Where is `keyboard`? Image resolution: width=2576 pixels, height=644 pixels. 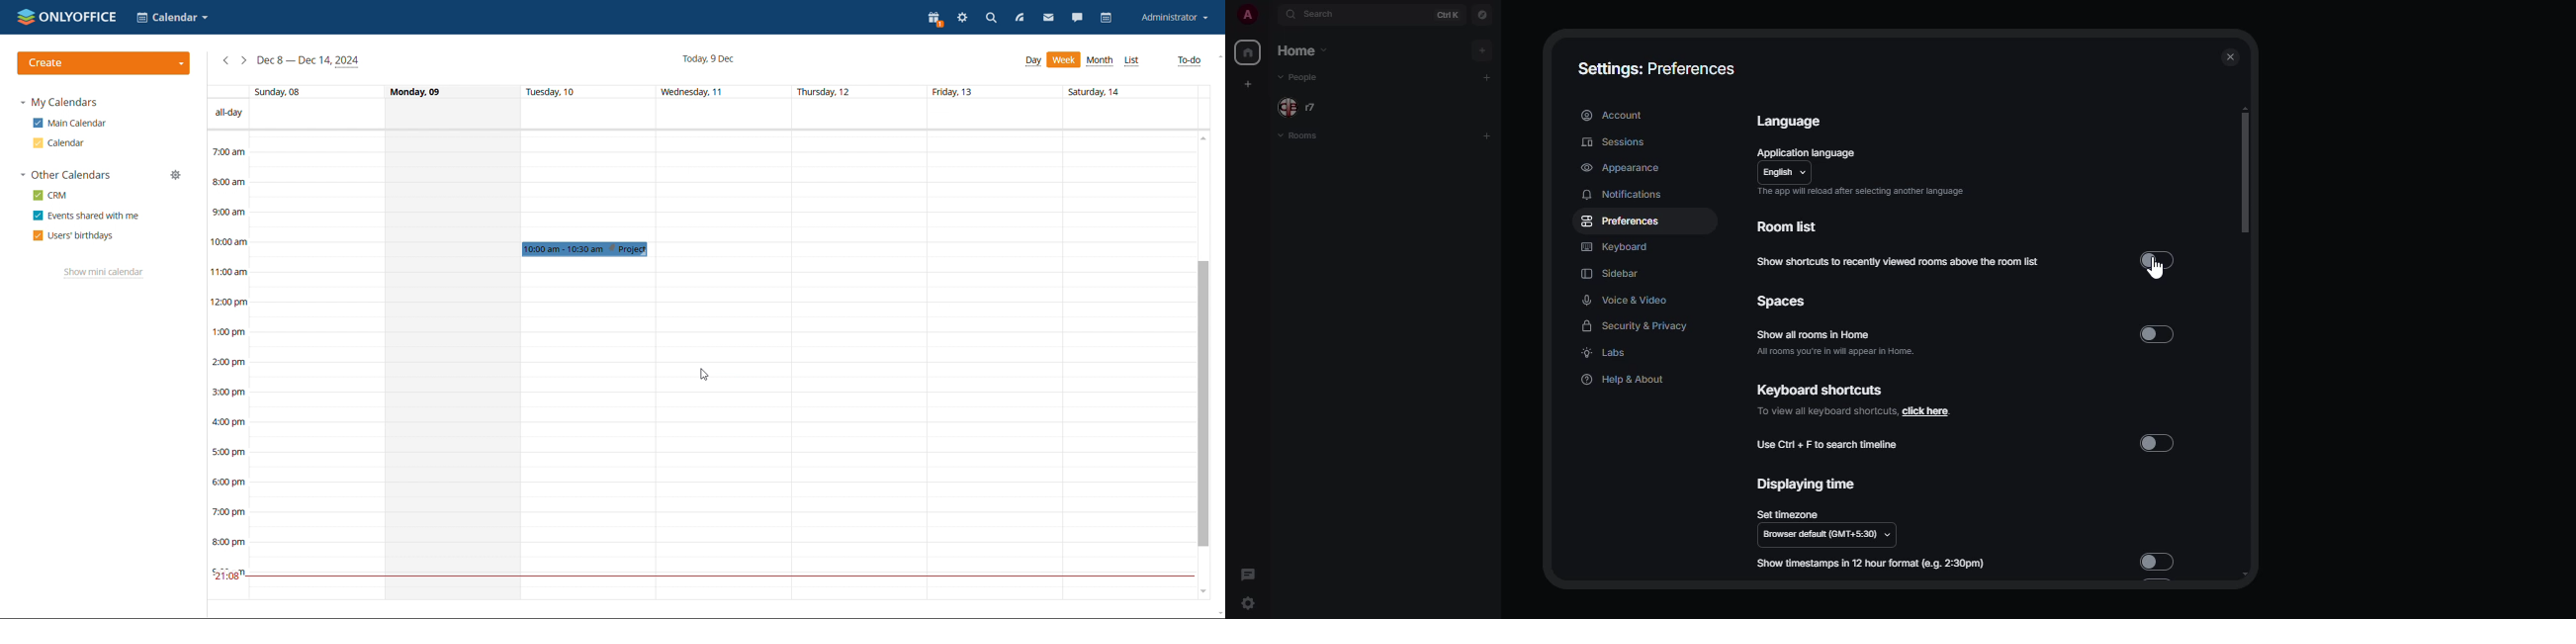 keyboard is located at coordinates (1614, 245).